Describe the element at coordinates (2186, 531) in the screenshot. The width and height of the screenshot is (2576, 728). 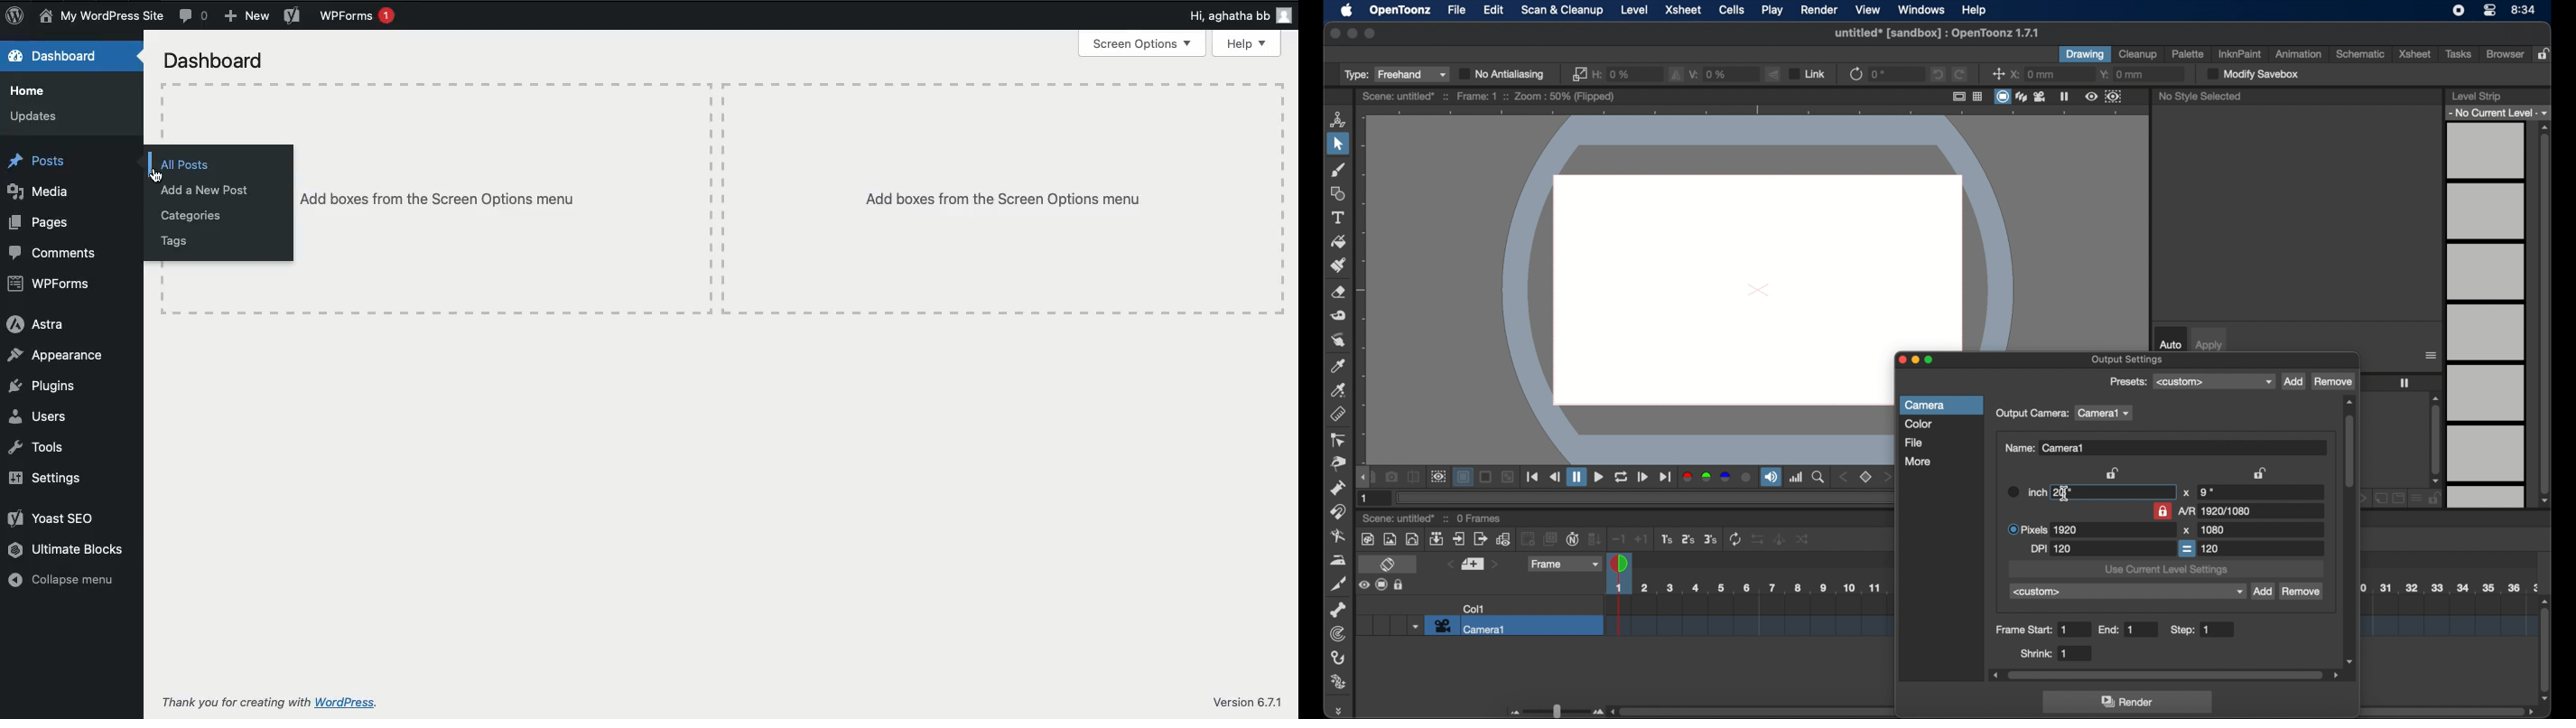
I see `x` at that location.